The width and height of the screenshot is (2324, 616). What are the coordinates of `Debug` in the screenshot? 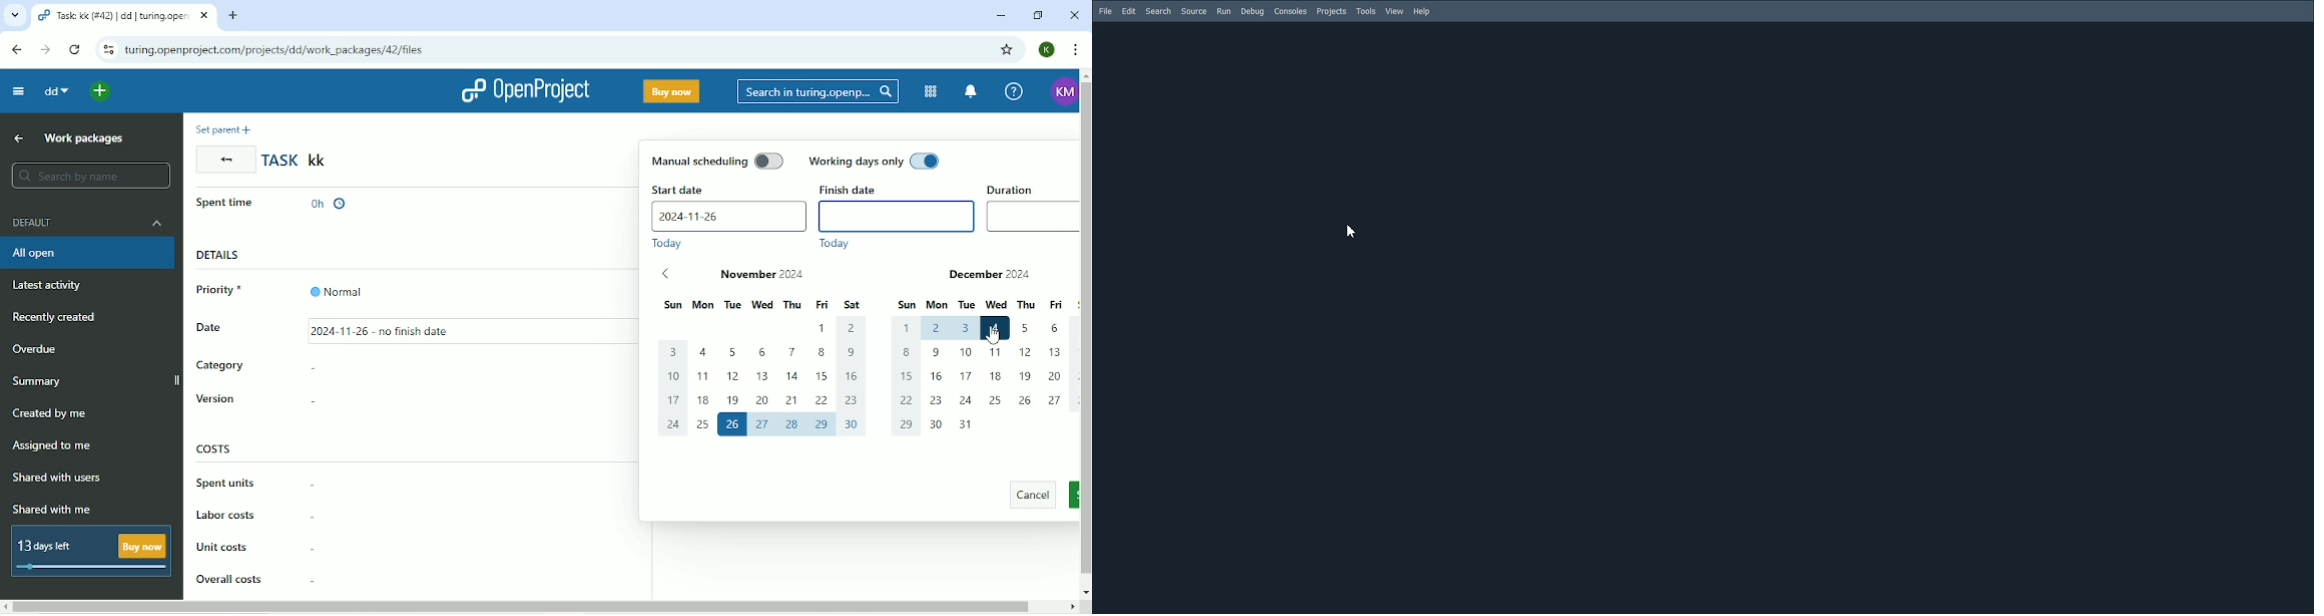 It's located at (1252, 11).